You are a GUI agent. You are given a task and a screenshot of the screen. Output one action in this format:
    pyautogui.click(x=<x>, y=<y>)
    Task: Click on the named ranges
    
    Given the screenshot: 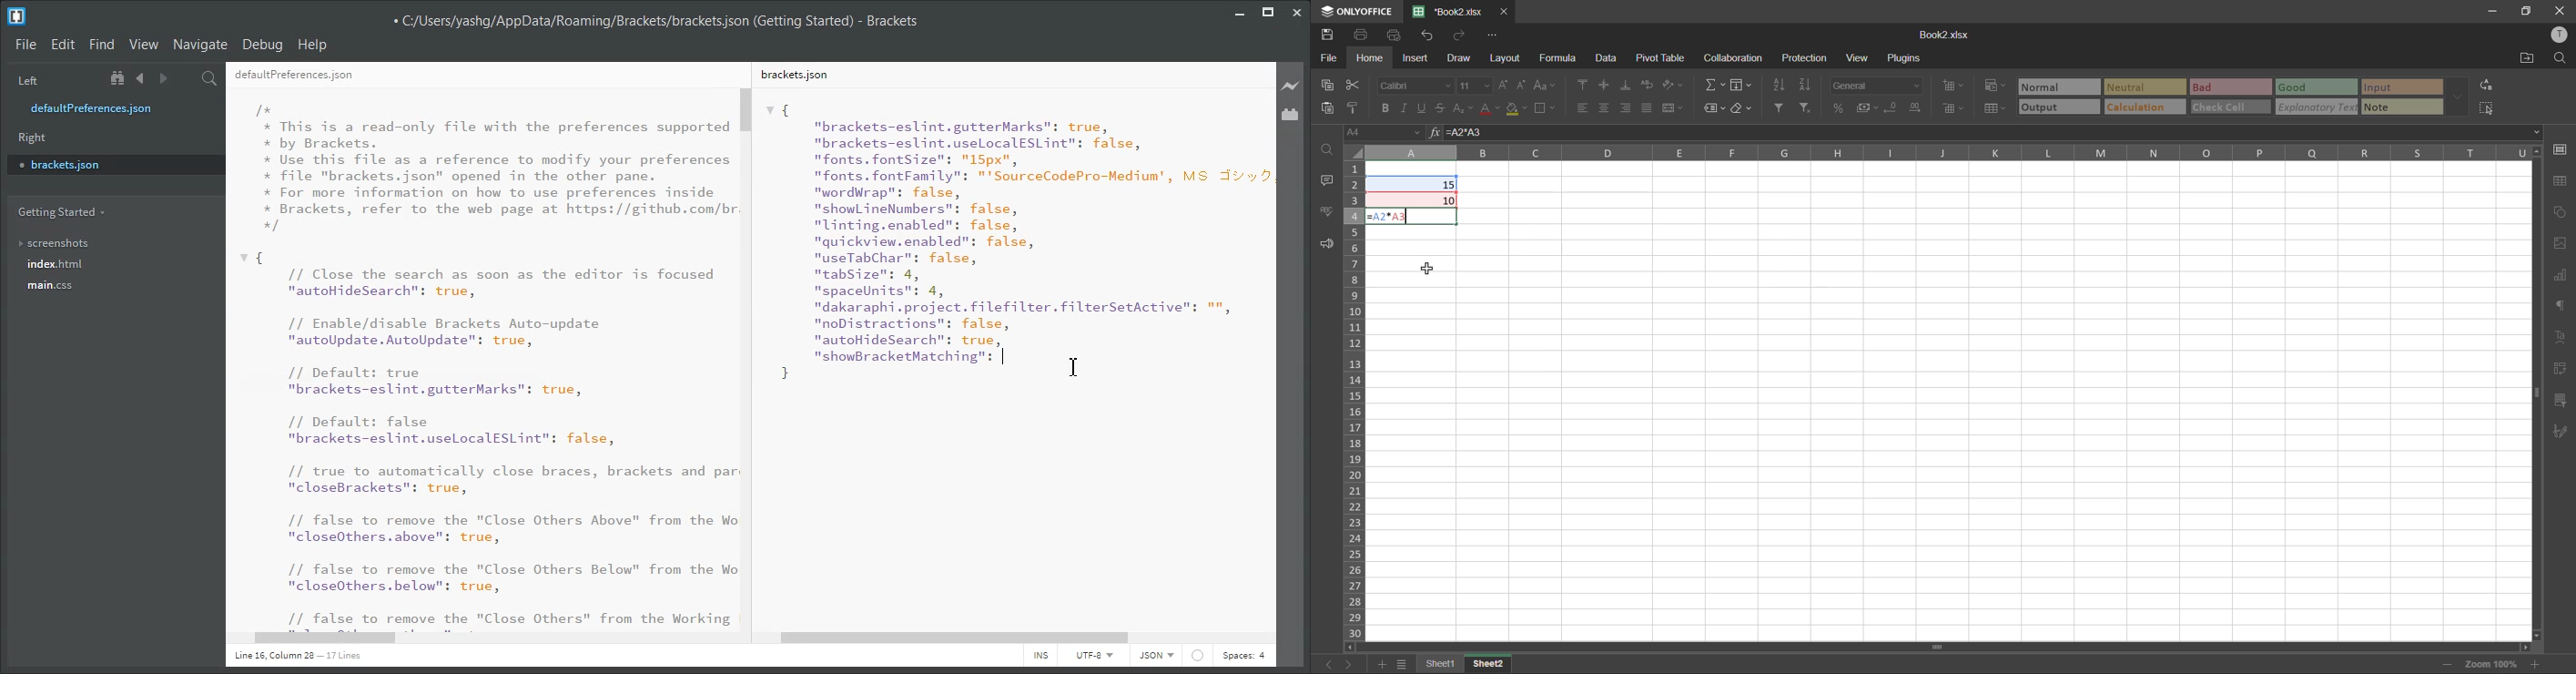 What is the action you would take?
    pyautogui.click(x=1715, y=108)
    